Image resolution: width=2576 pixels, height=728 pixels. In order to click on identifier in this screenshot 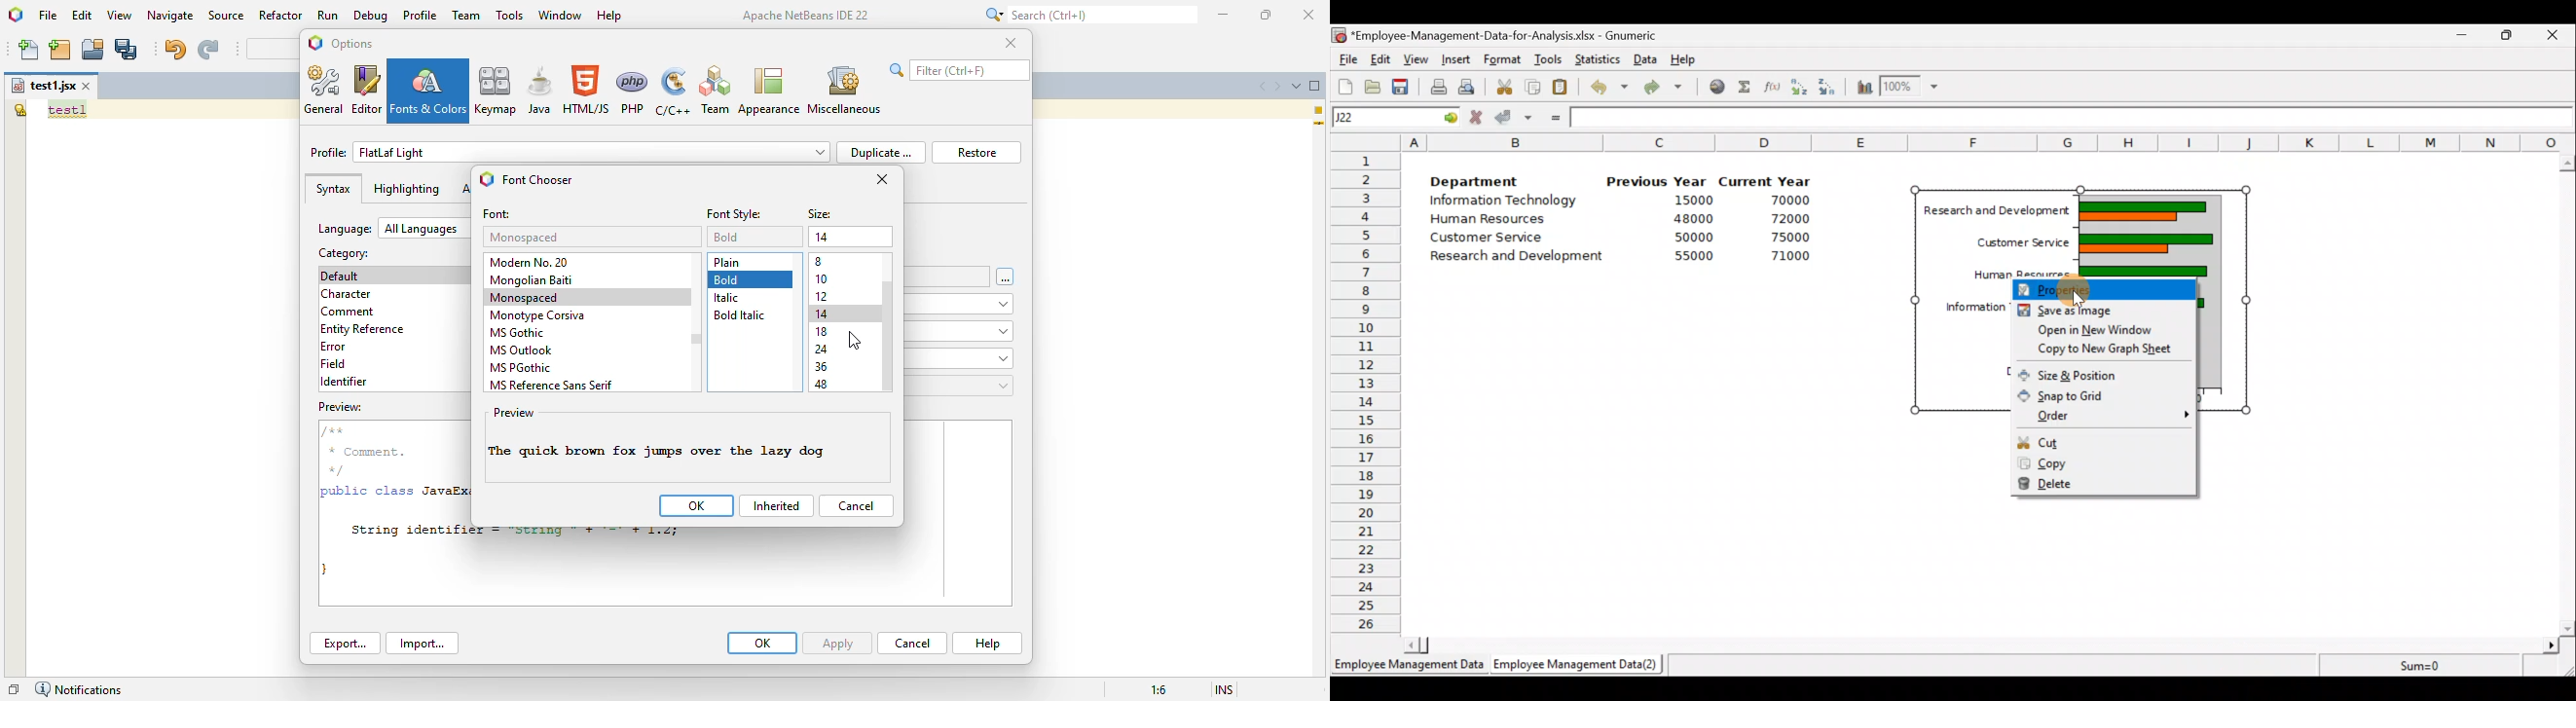, I will do `click(344, 382)`.